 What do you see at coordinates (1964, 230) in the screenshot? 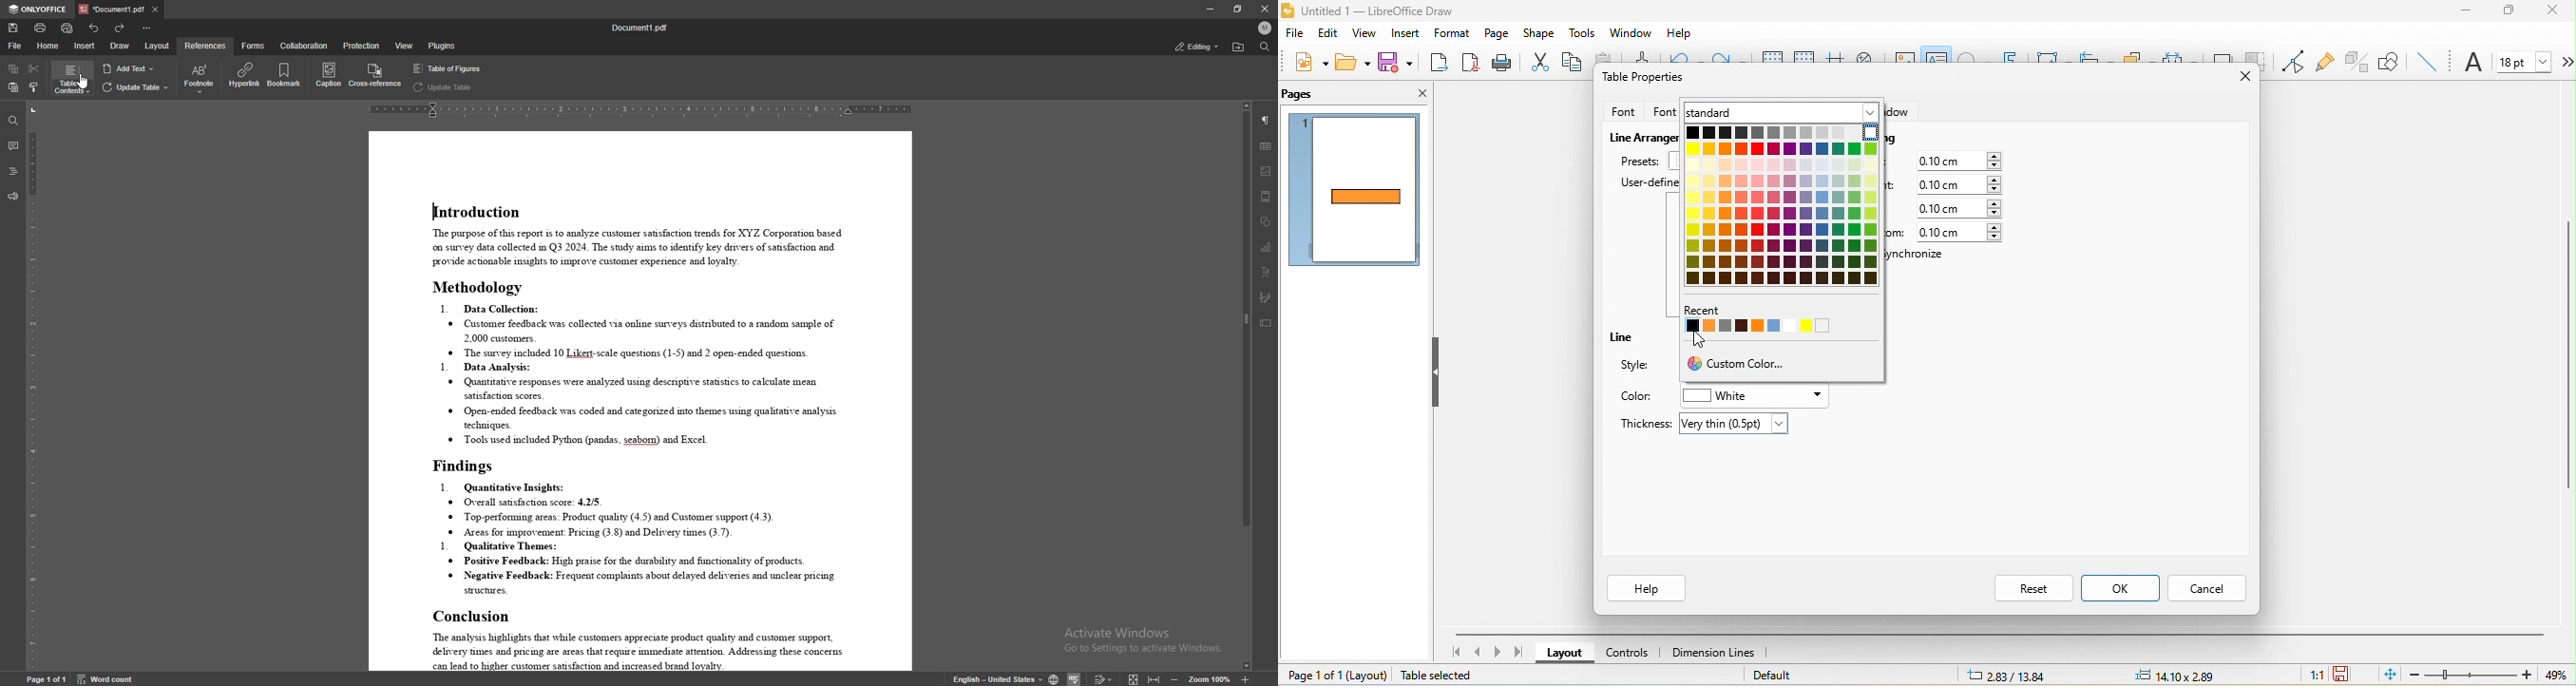
I see `0.10 cm` at bounding box center [1964, 230].